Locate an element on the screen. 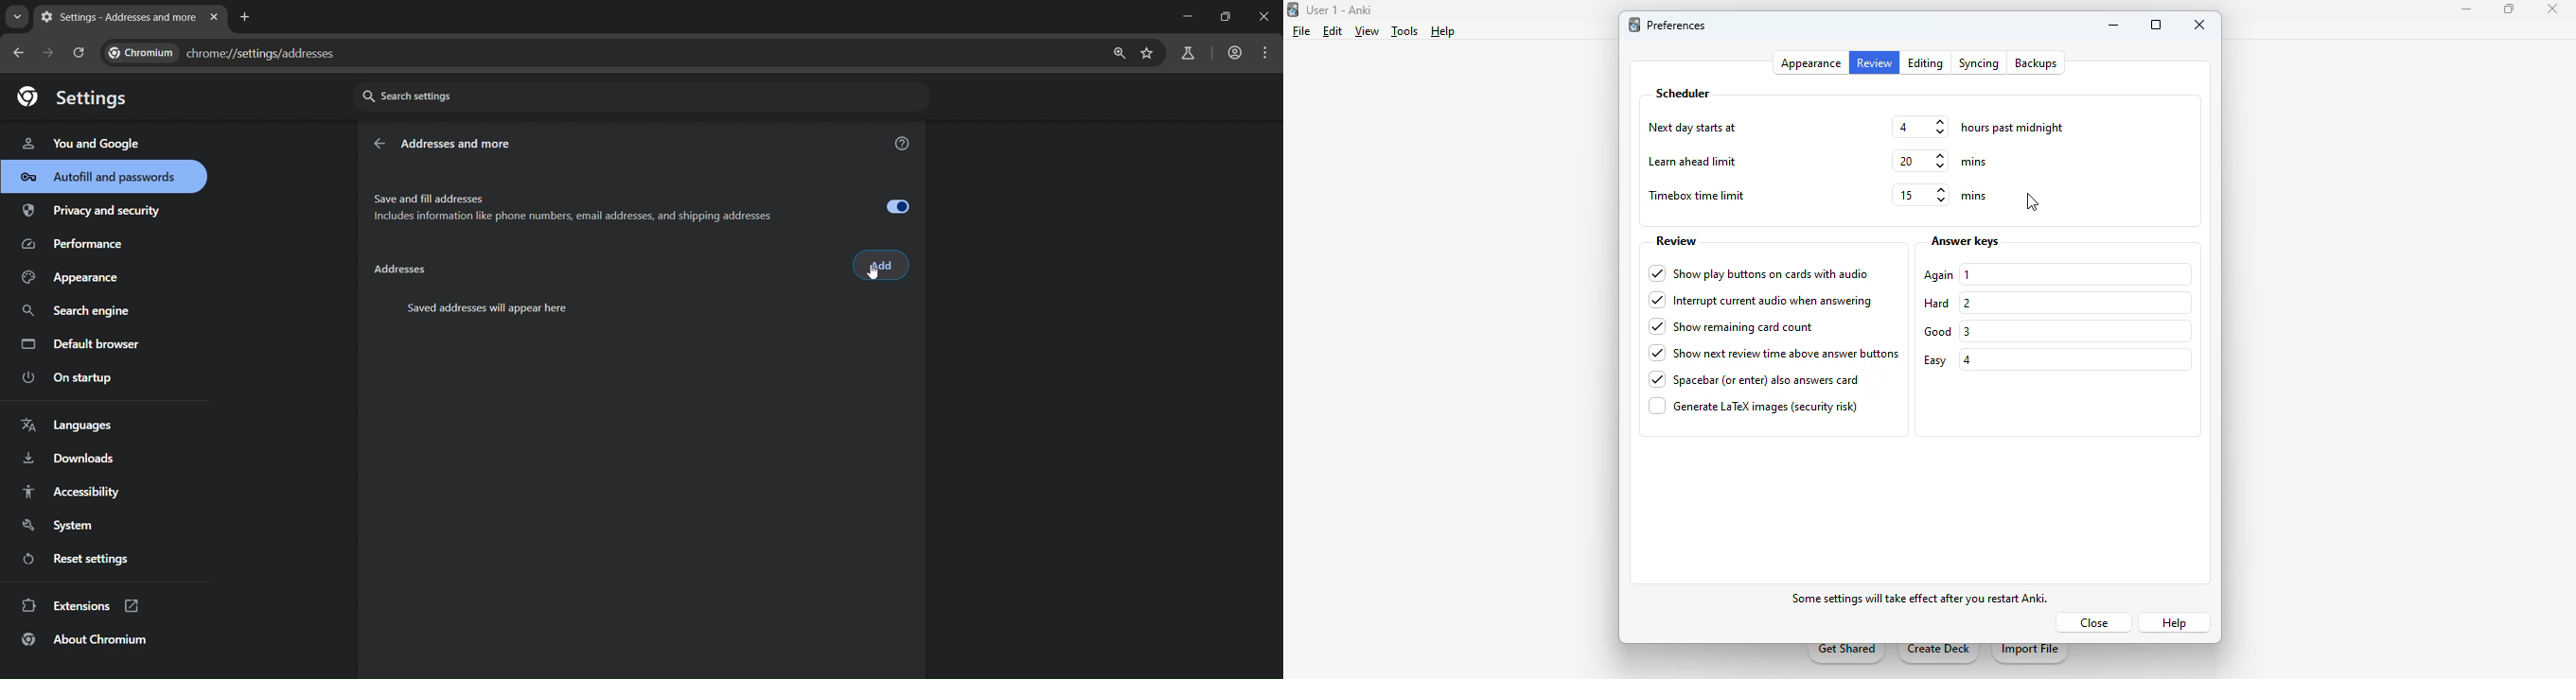  logo is located at coordinates (1634, 25).